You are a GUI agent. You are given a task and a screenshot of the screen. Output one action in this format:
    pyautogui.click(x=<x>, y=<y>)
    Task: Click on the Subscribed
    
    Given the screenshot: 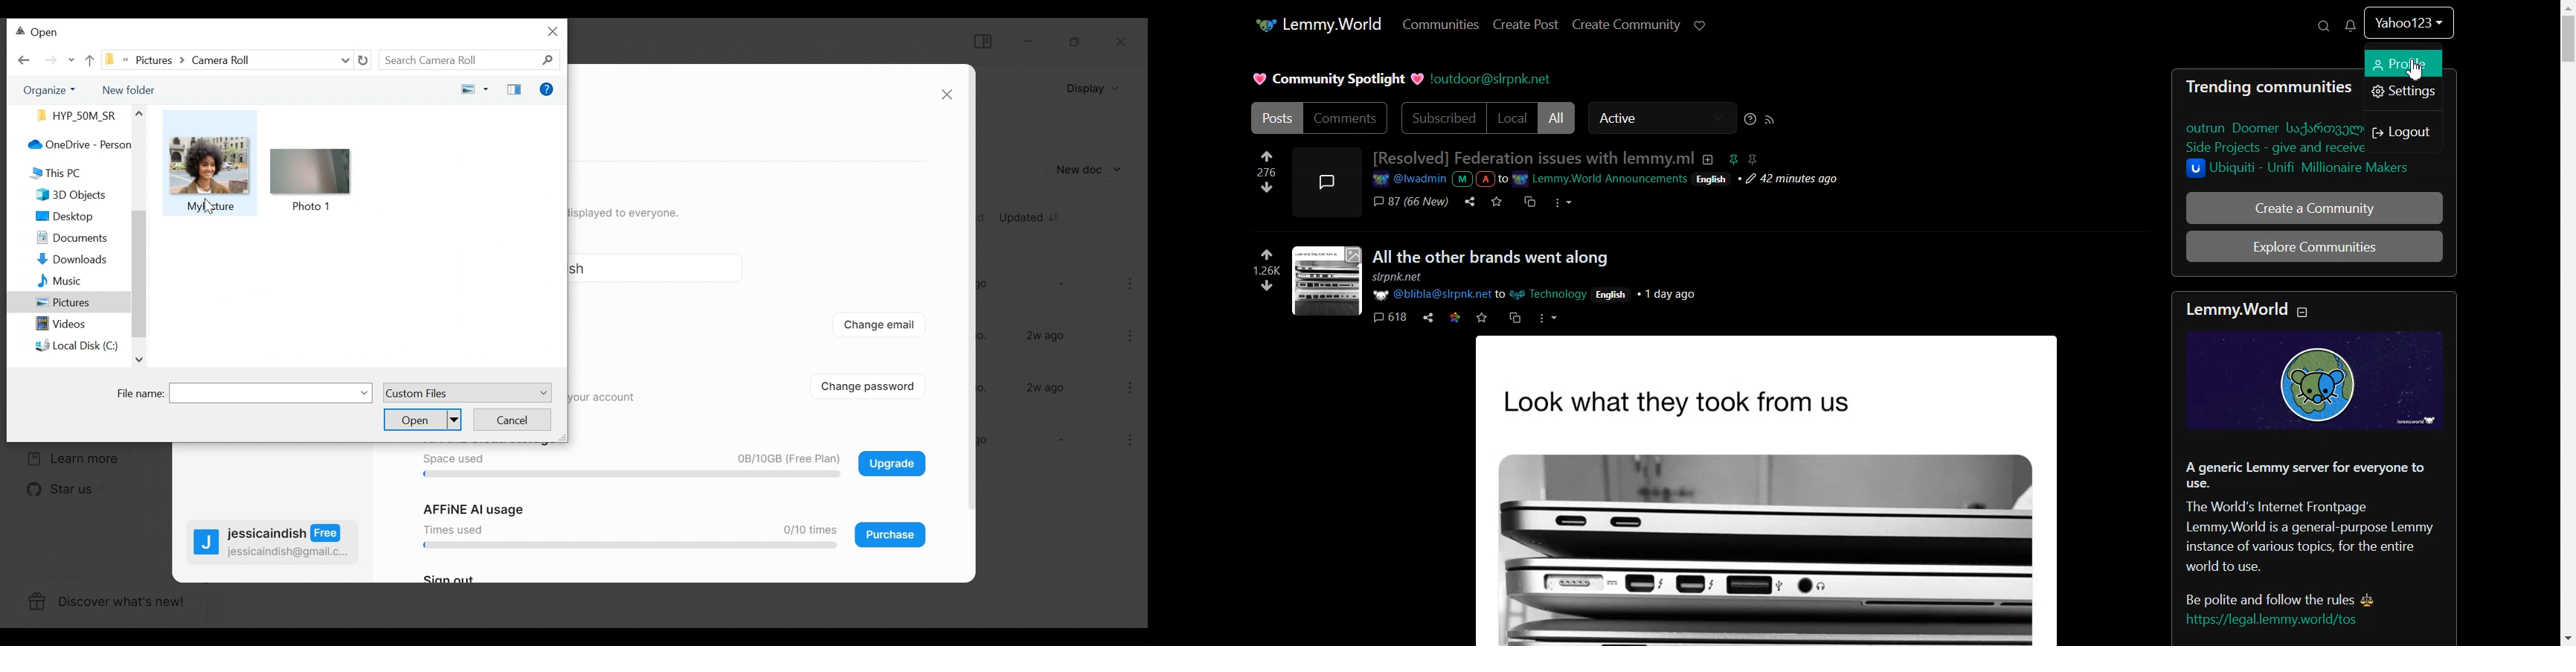 What is the action you would take?
    pyautogui.click(x=1442, y=118)
    